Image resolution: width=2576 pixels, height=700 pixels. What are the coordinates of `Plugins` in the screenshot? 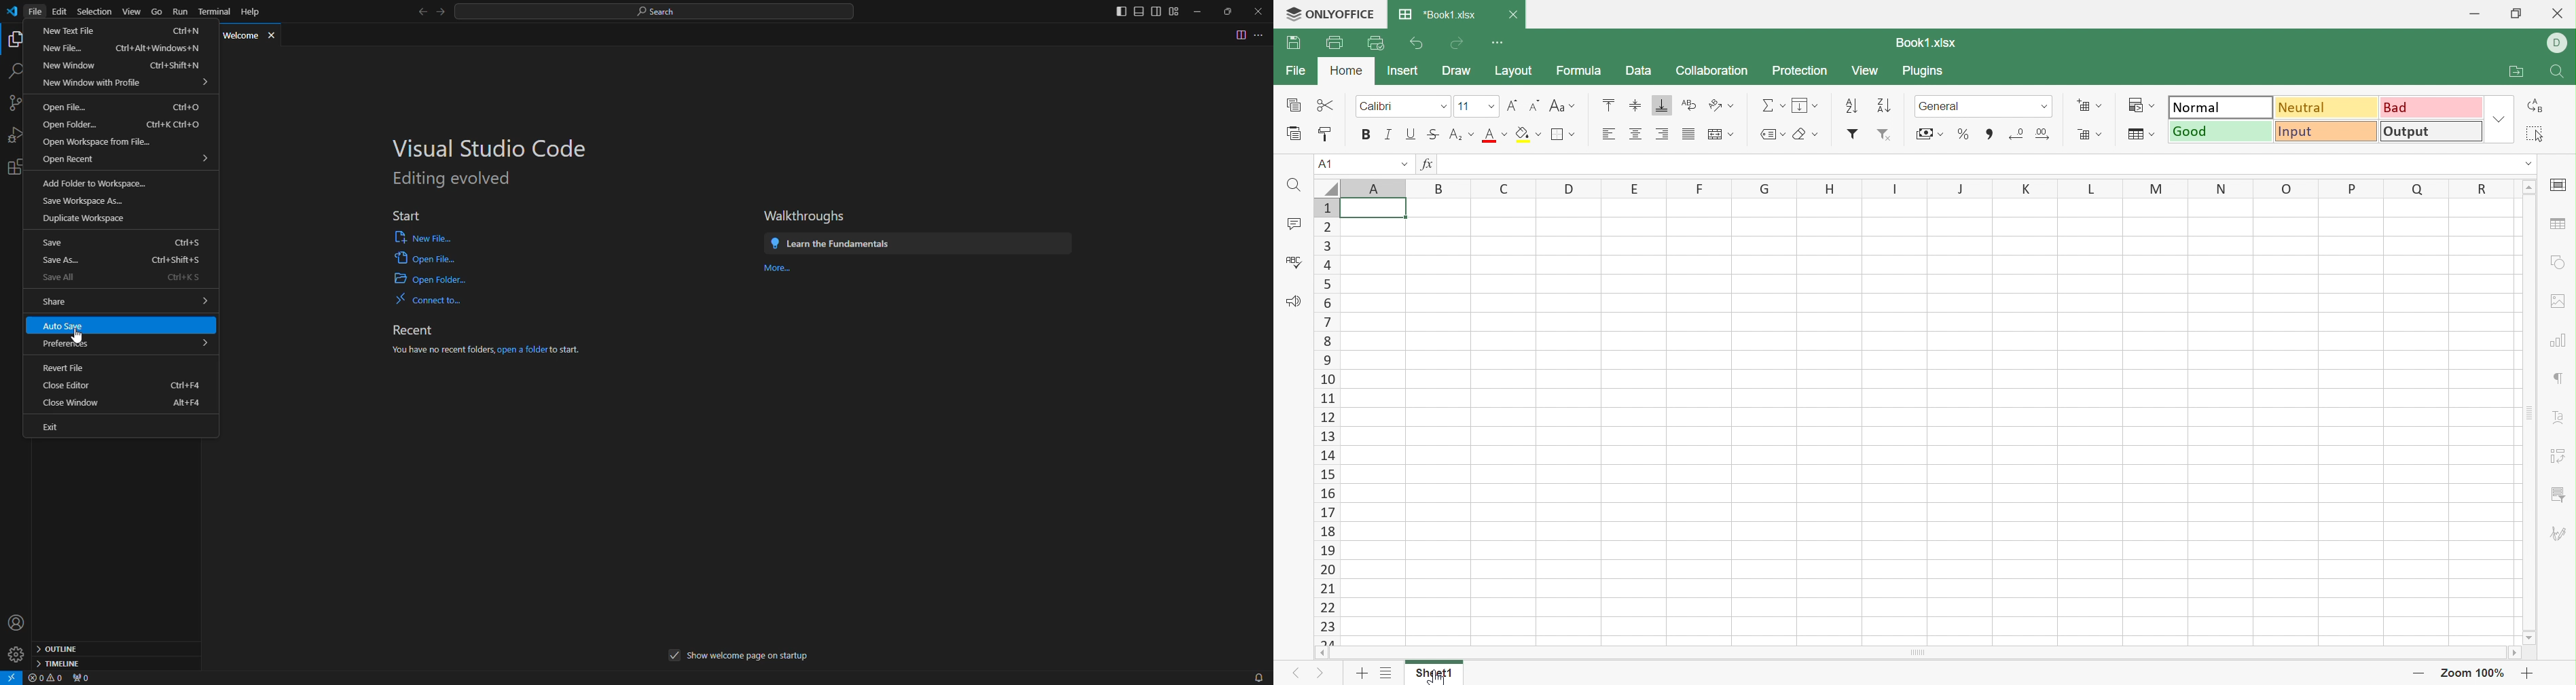 It's located at (1927, 72).